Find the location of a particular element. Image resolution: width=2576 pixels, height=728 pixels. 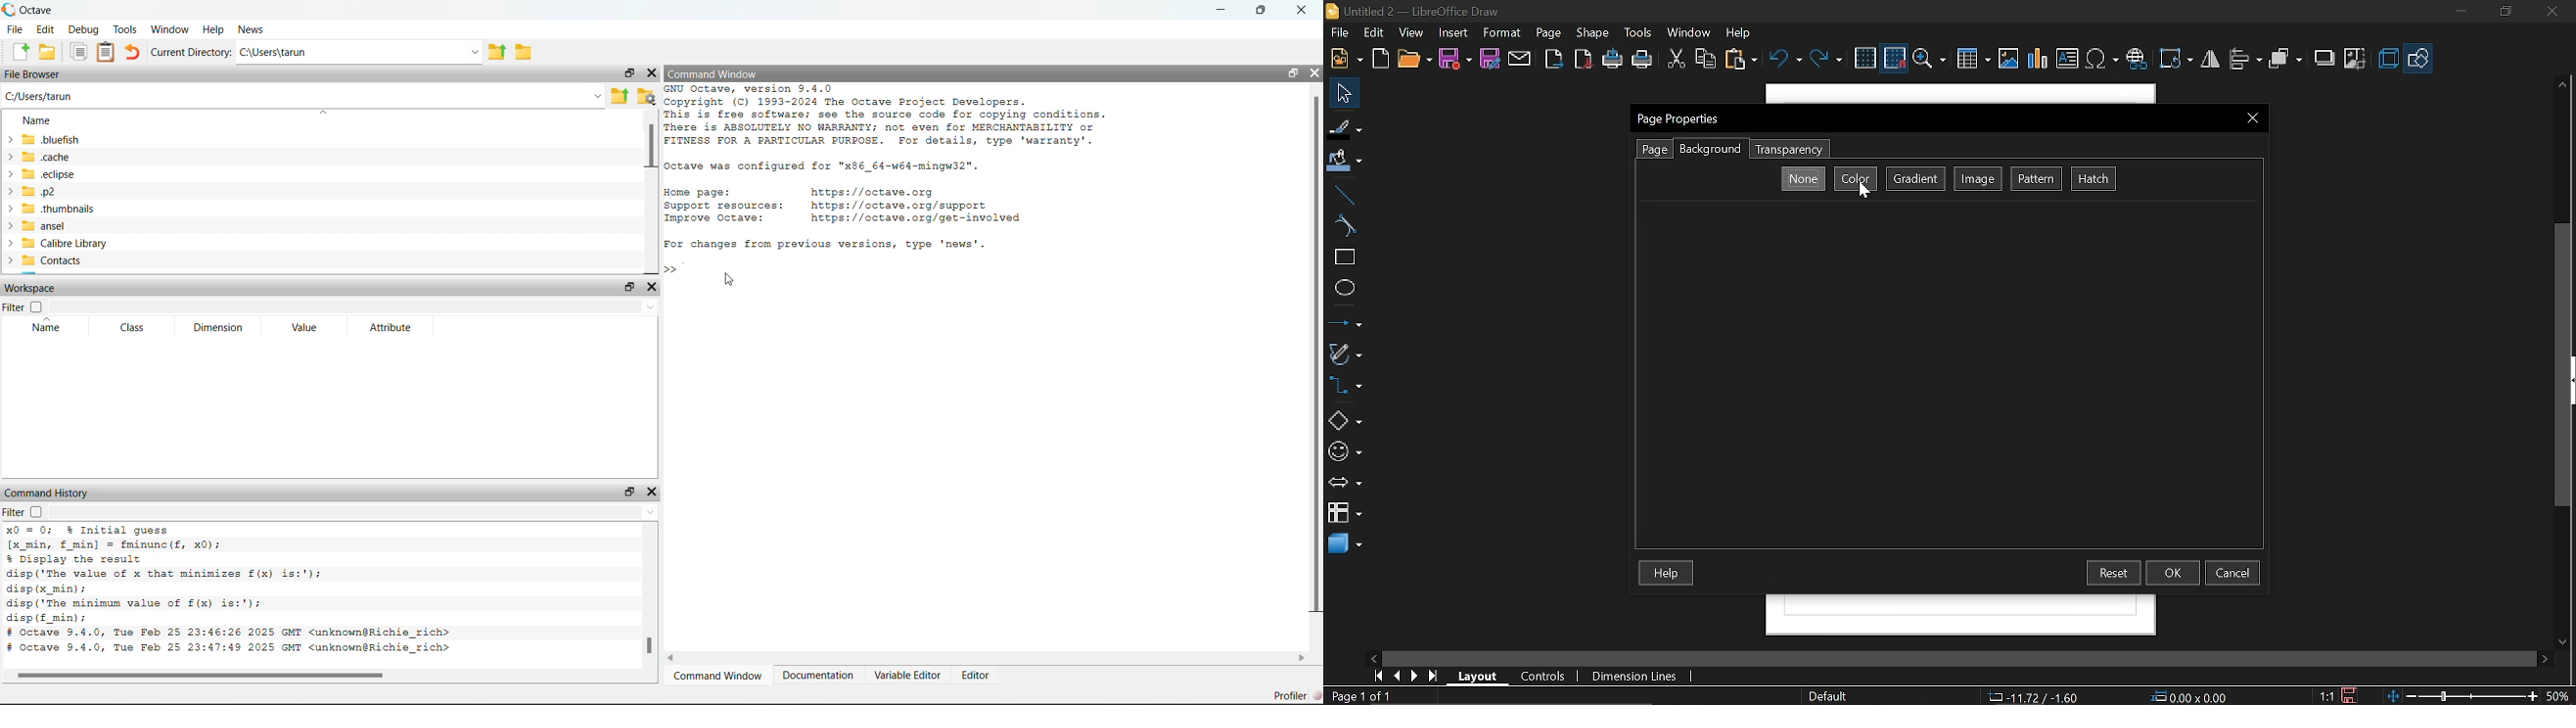

CLose is located at coordinates (2554, 14).